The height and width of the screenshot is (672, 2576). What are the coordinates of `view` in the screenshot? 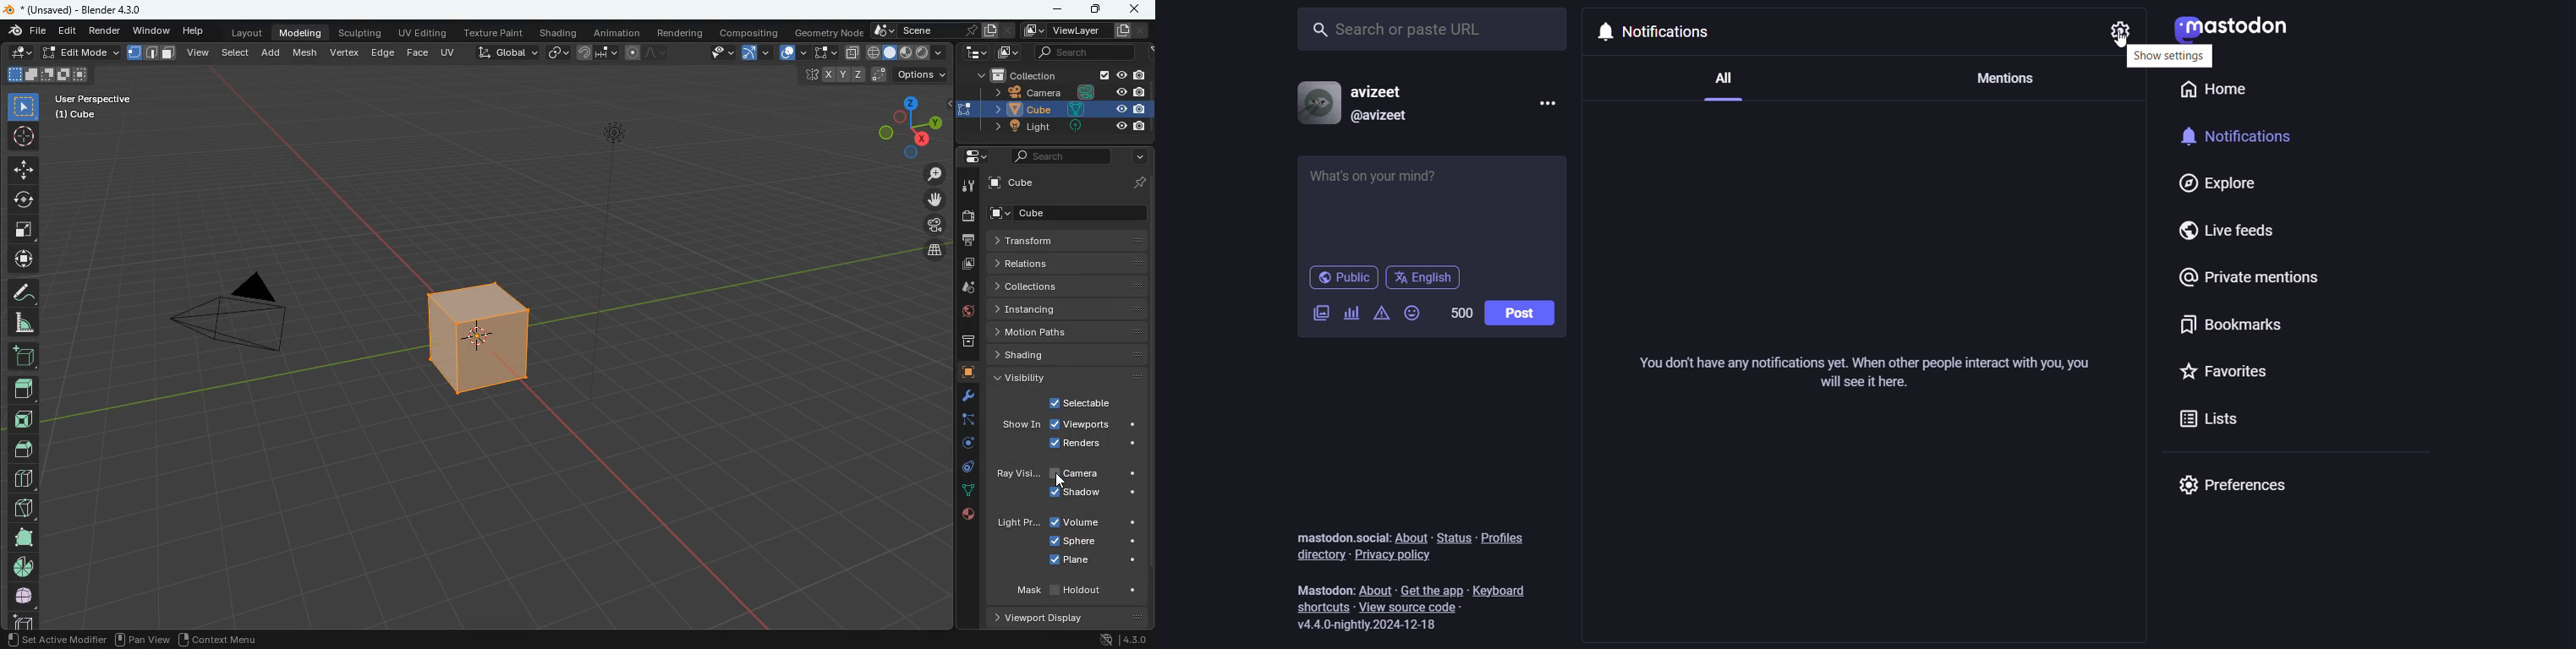 It's located at (714, 53).